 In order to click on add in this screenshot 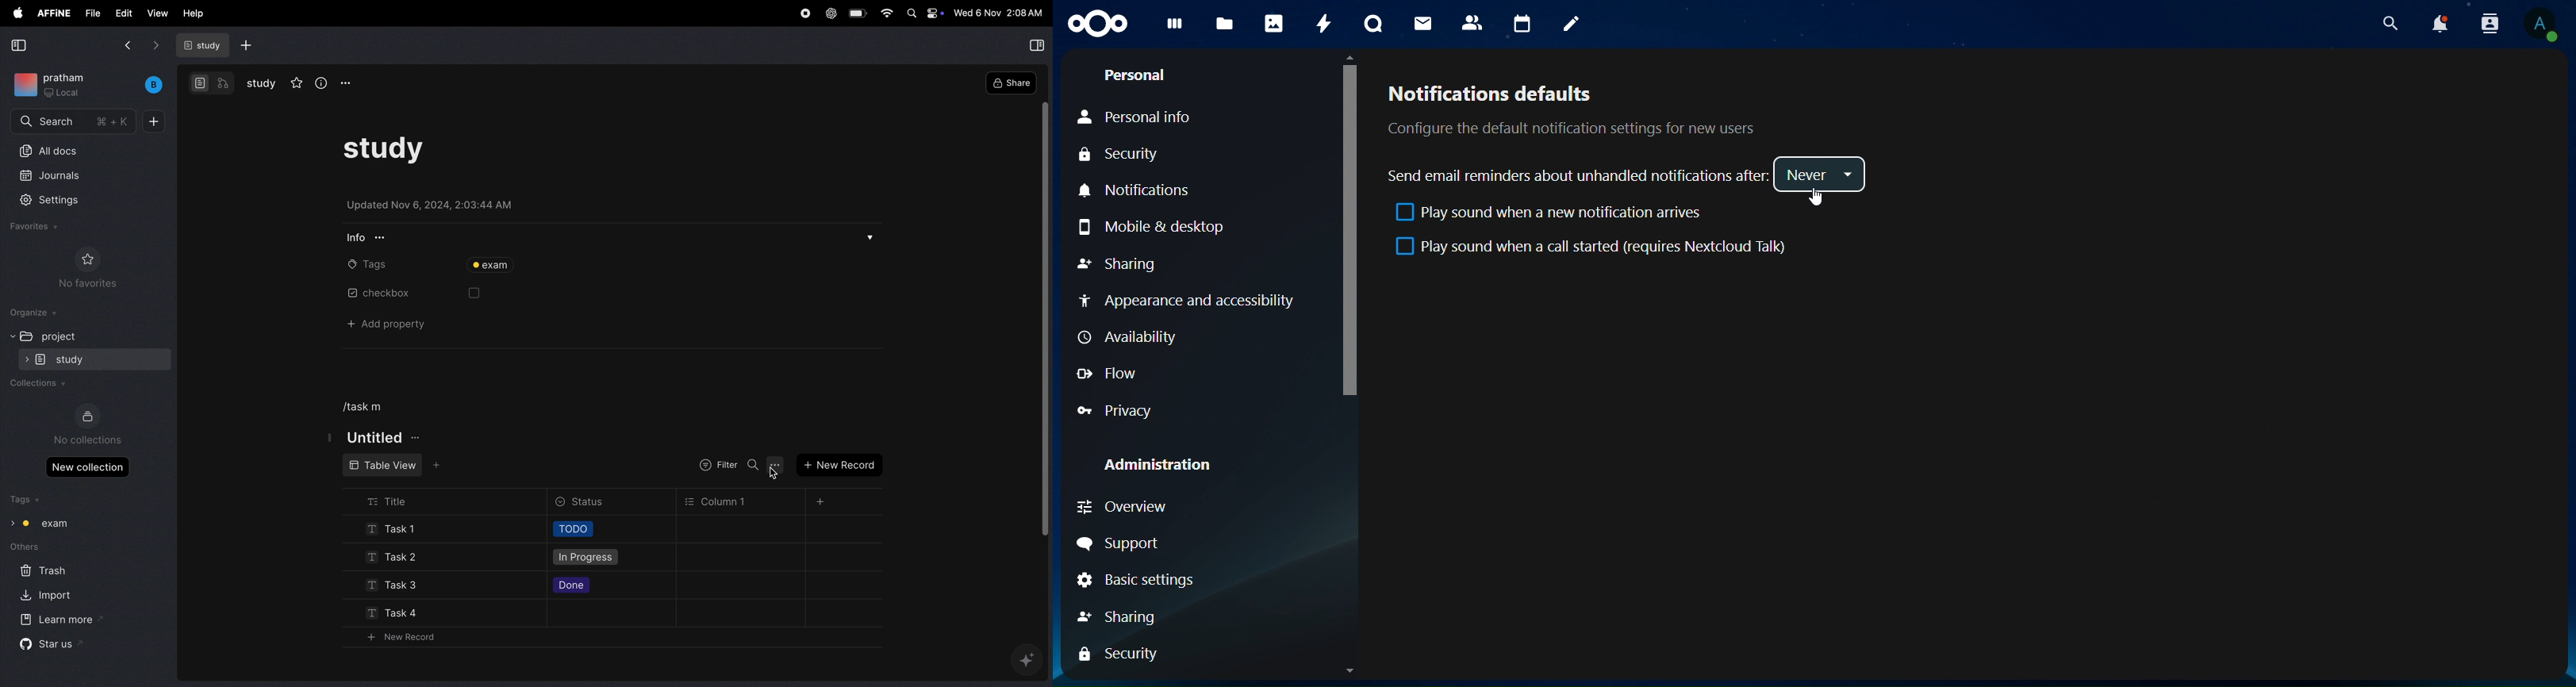, I will do `click(821, 502)`.